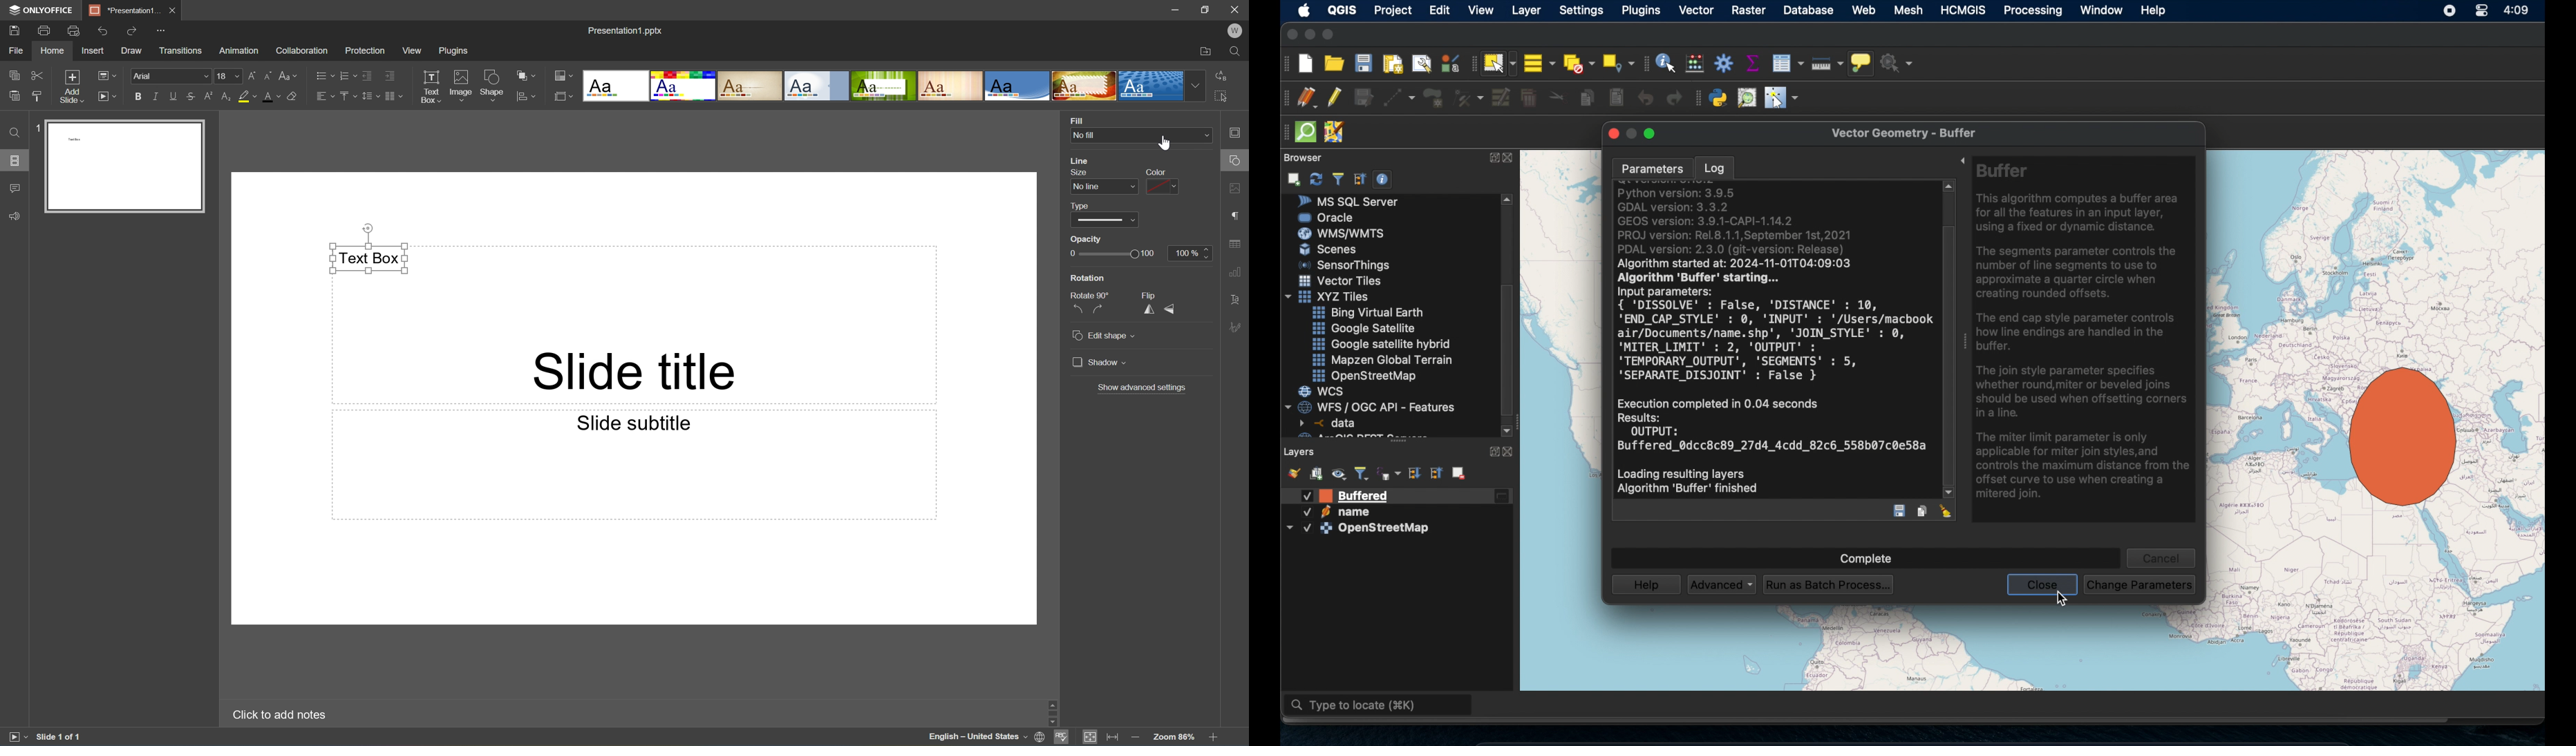 This screenshot has height=756, width=2576. What do you see at coordinates (2143, 584) in the screenshot?
I see `change parameters` at bounding box center [2143, 584].